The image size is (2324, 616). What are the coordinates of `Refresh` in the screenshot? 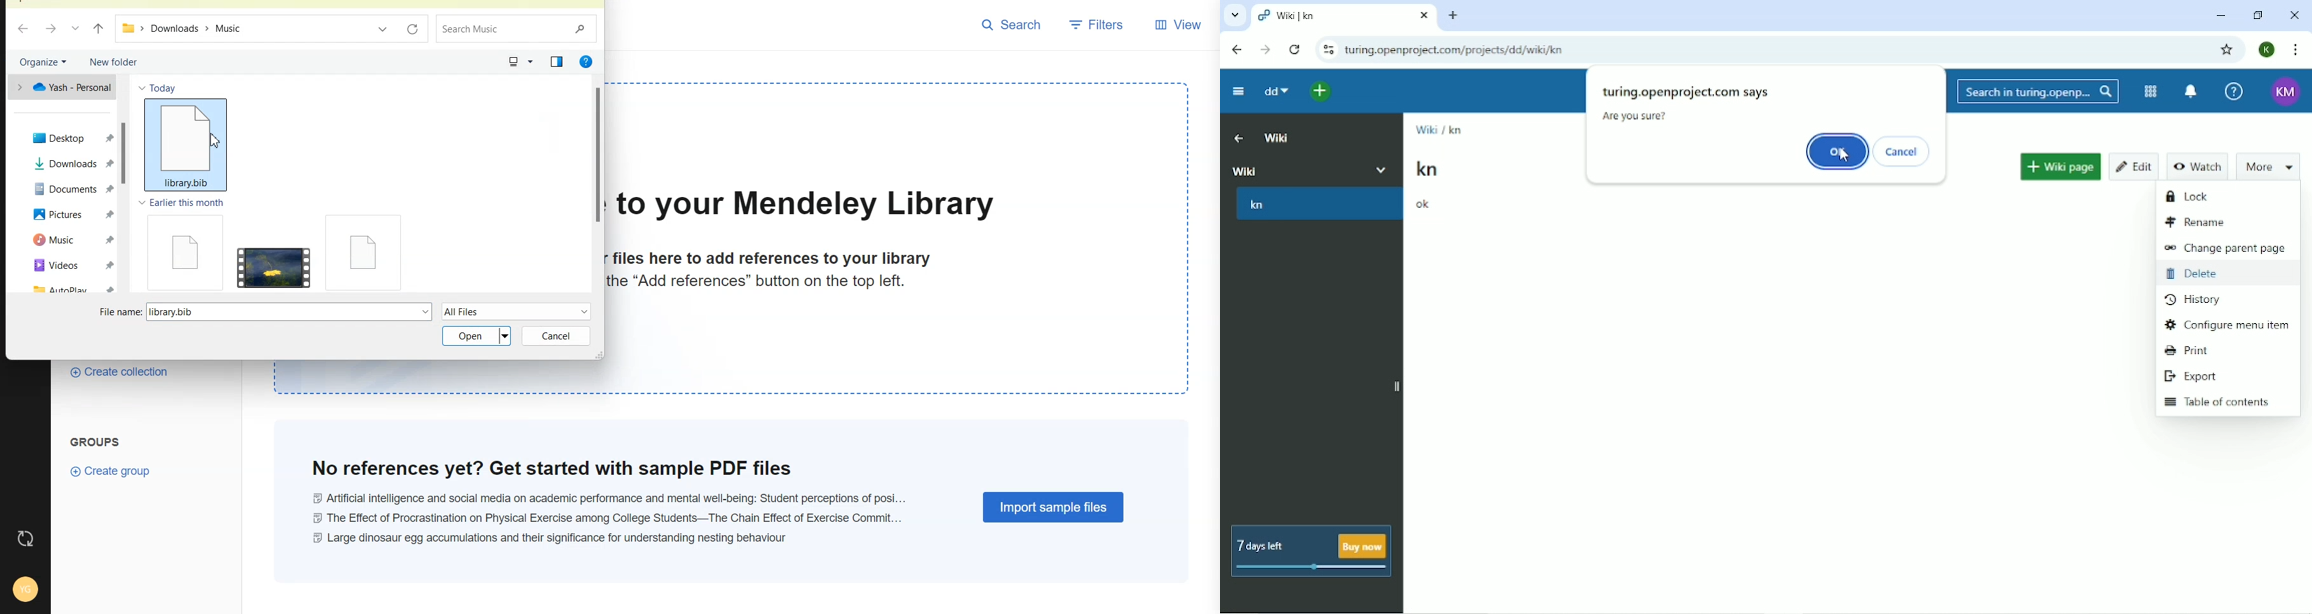 It's located at (412, 28).